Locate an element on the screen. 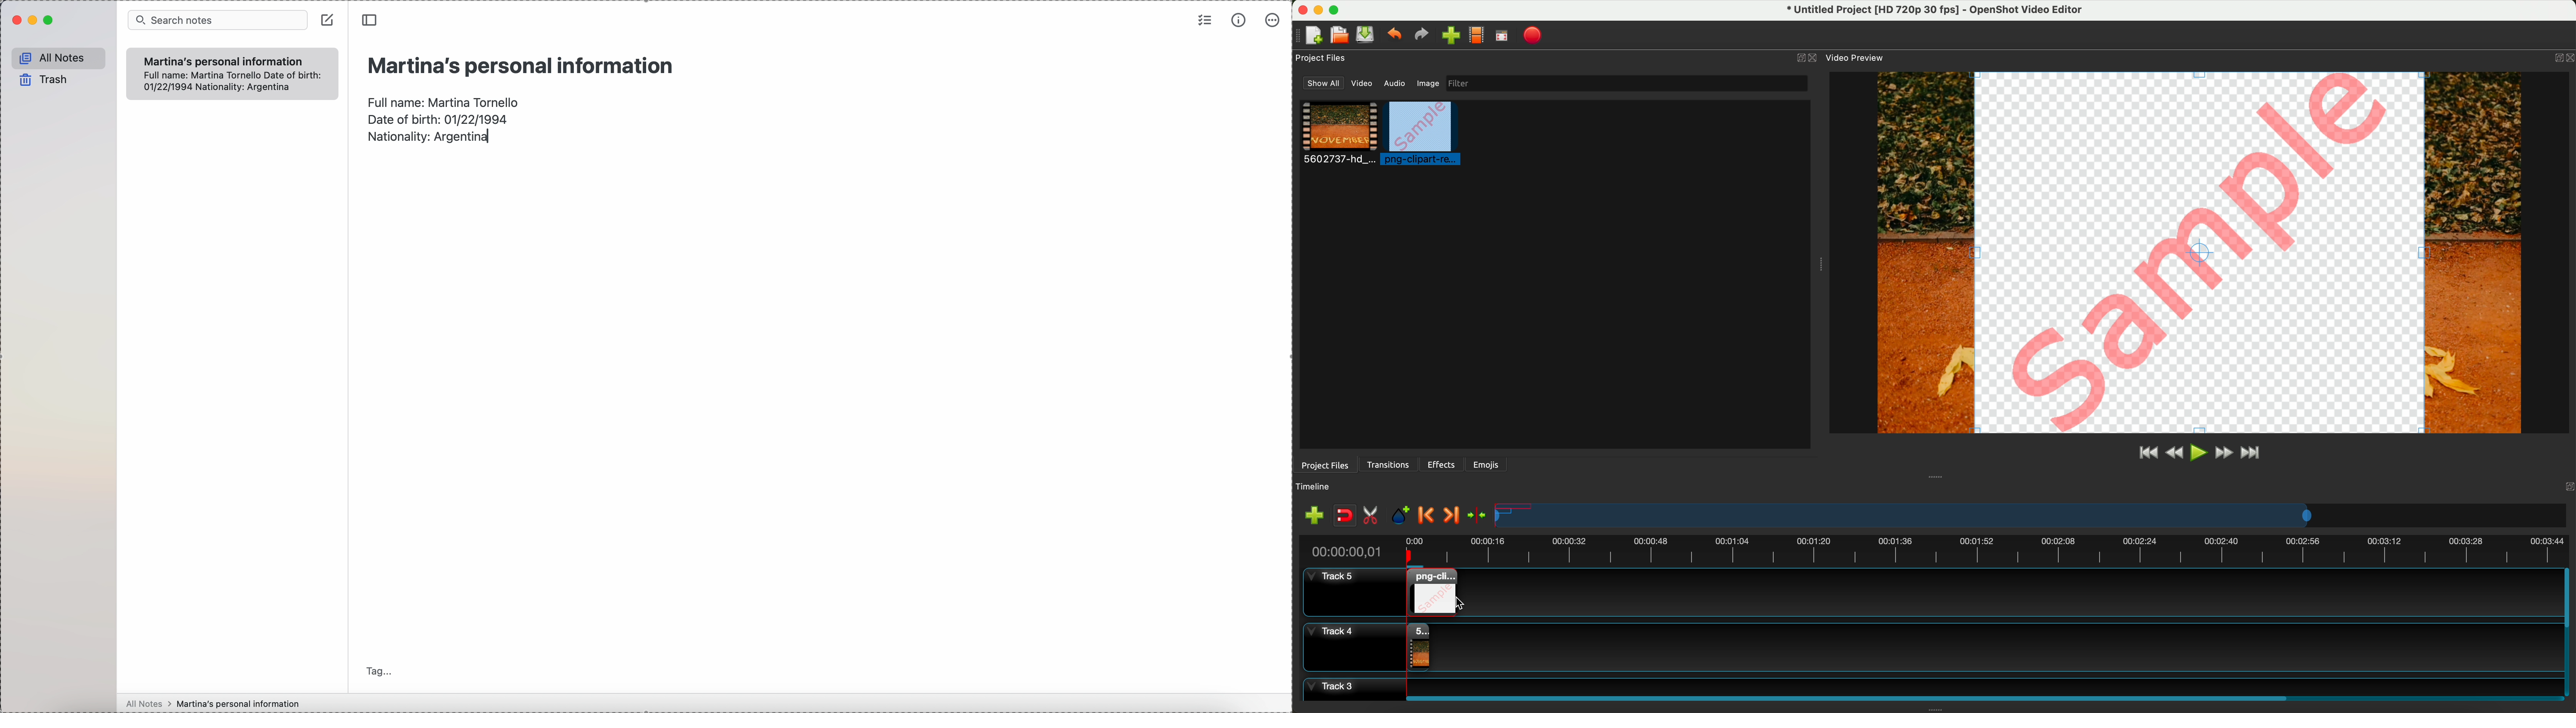  minimize Simplenote is located at coordinates (35, 20).